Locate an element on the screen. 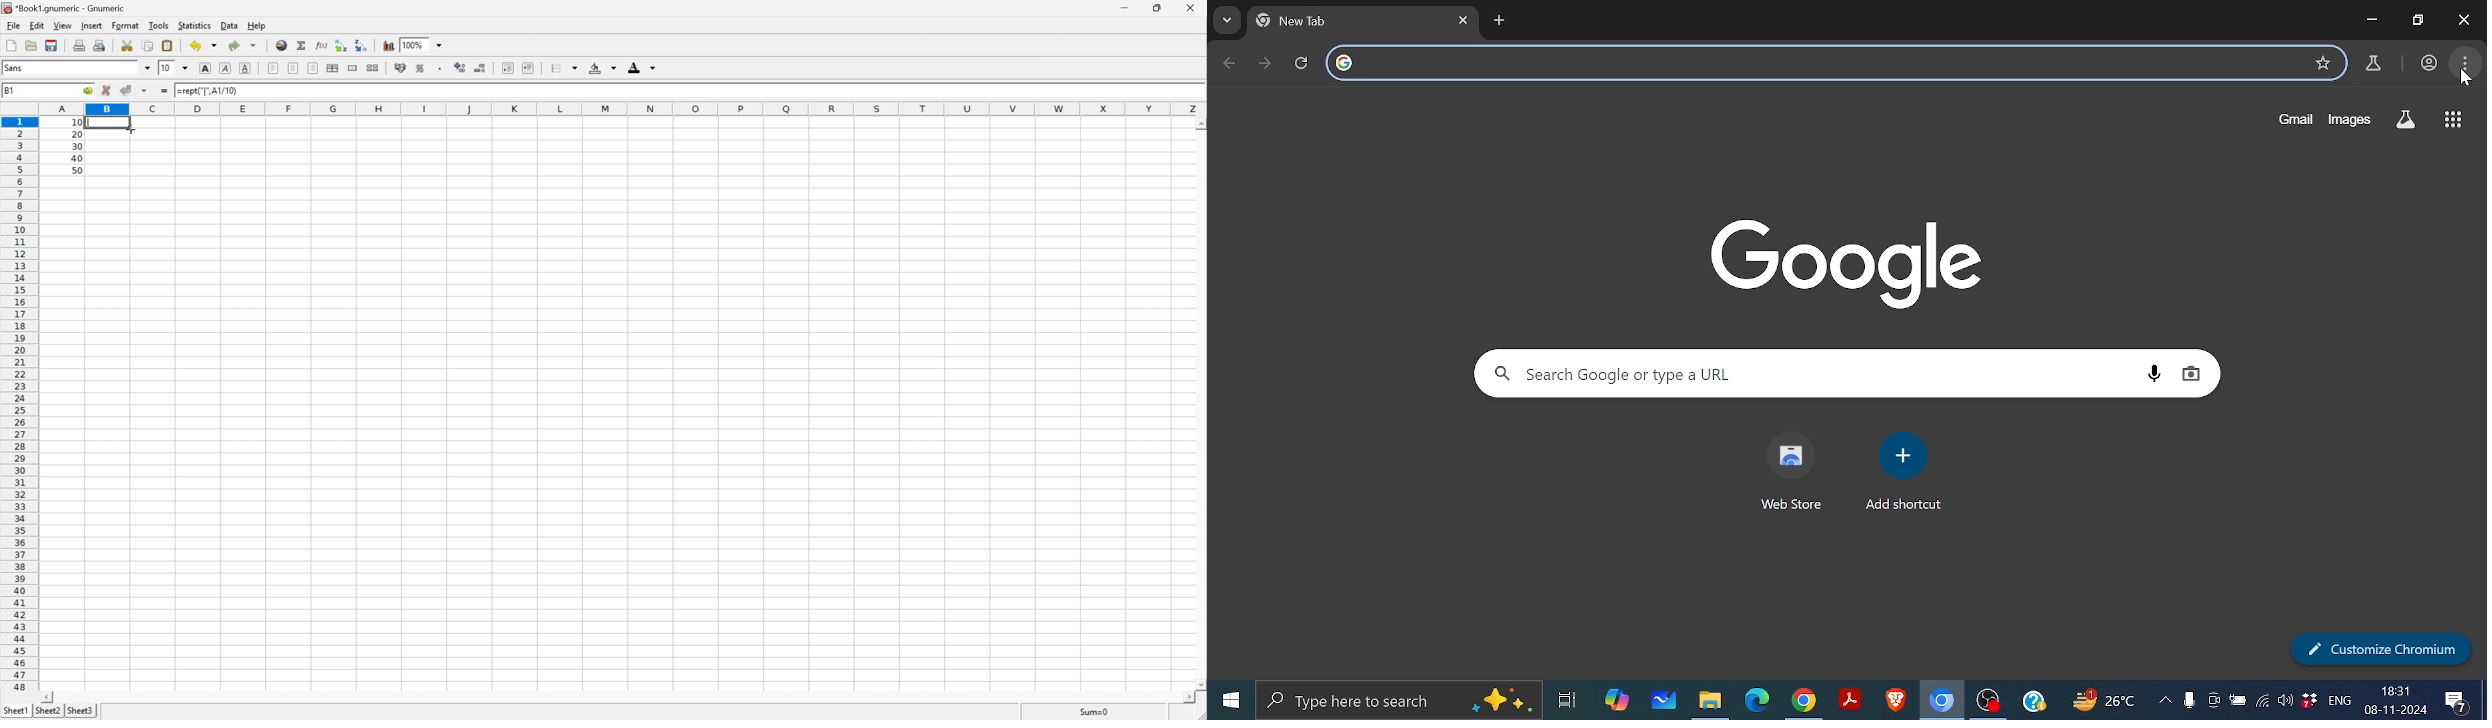  Cut selection is located at coordinates (127, 45).